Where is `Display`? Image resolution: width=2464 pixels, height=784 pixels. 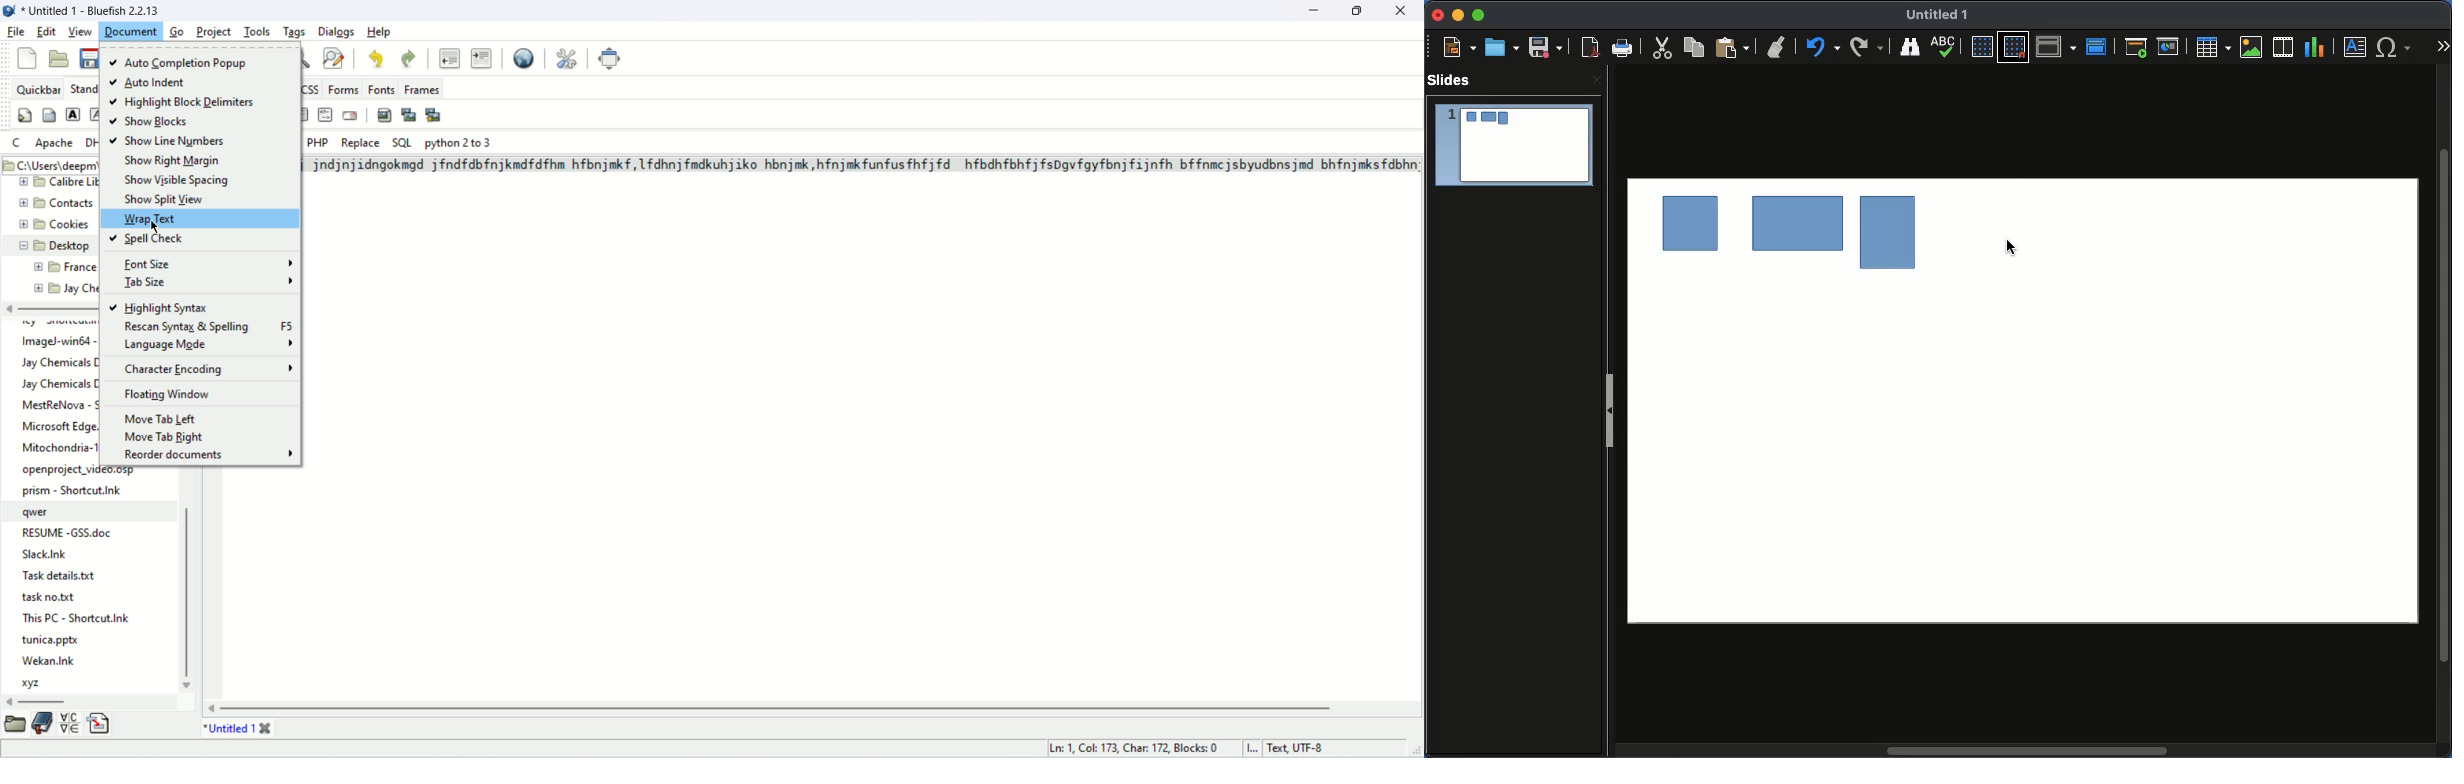
Display is located at coordinates (1948, 48).